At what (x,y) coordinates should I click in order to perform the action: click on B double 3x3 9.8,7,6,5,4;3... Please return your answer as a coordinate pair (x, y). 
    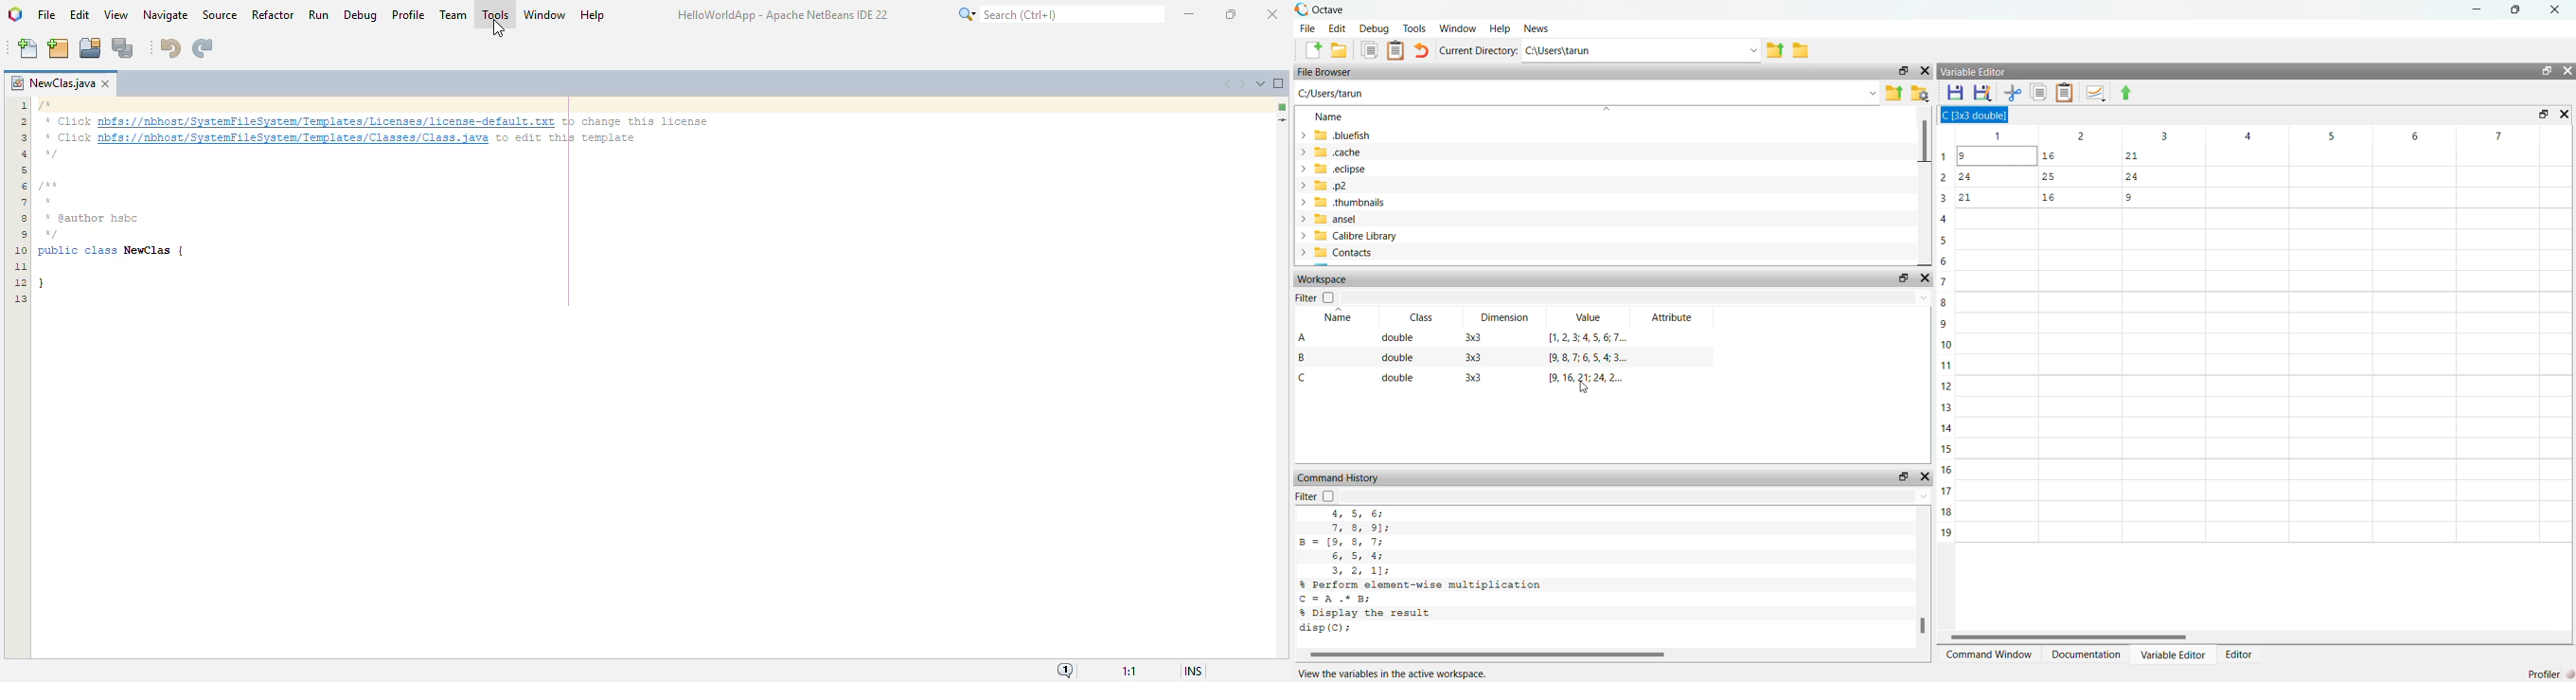
    Looking at the image, I should click on (1469, 358).